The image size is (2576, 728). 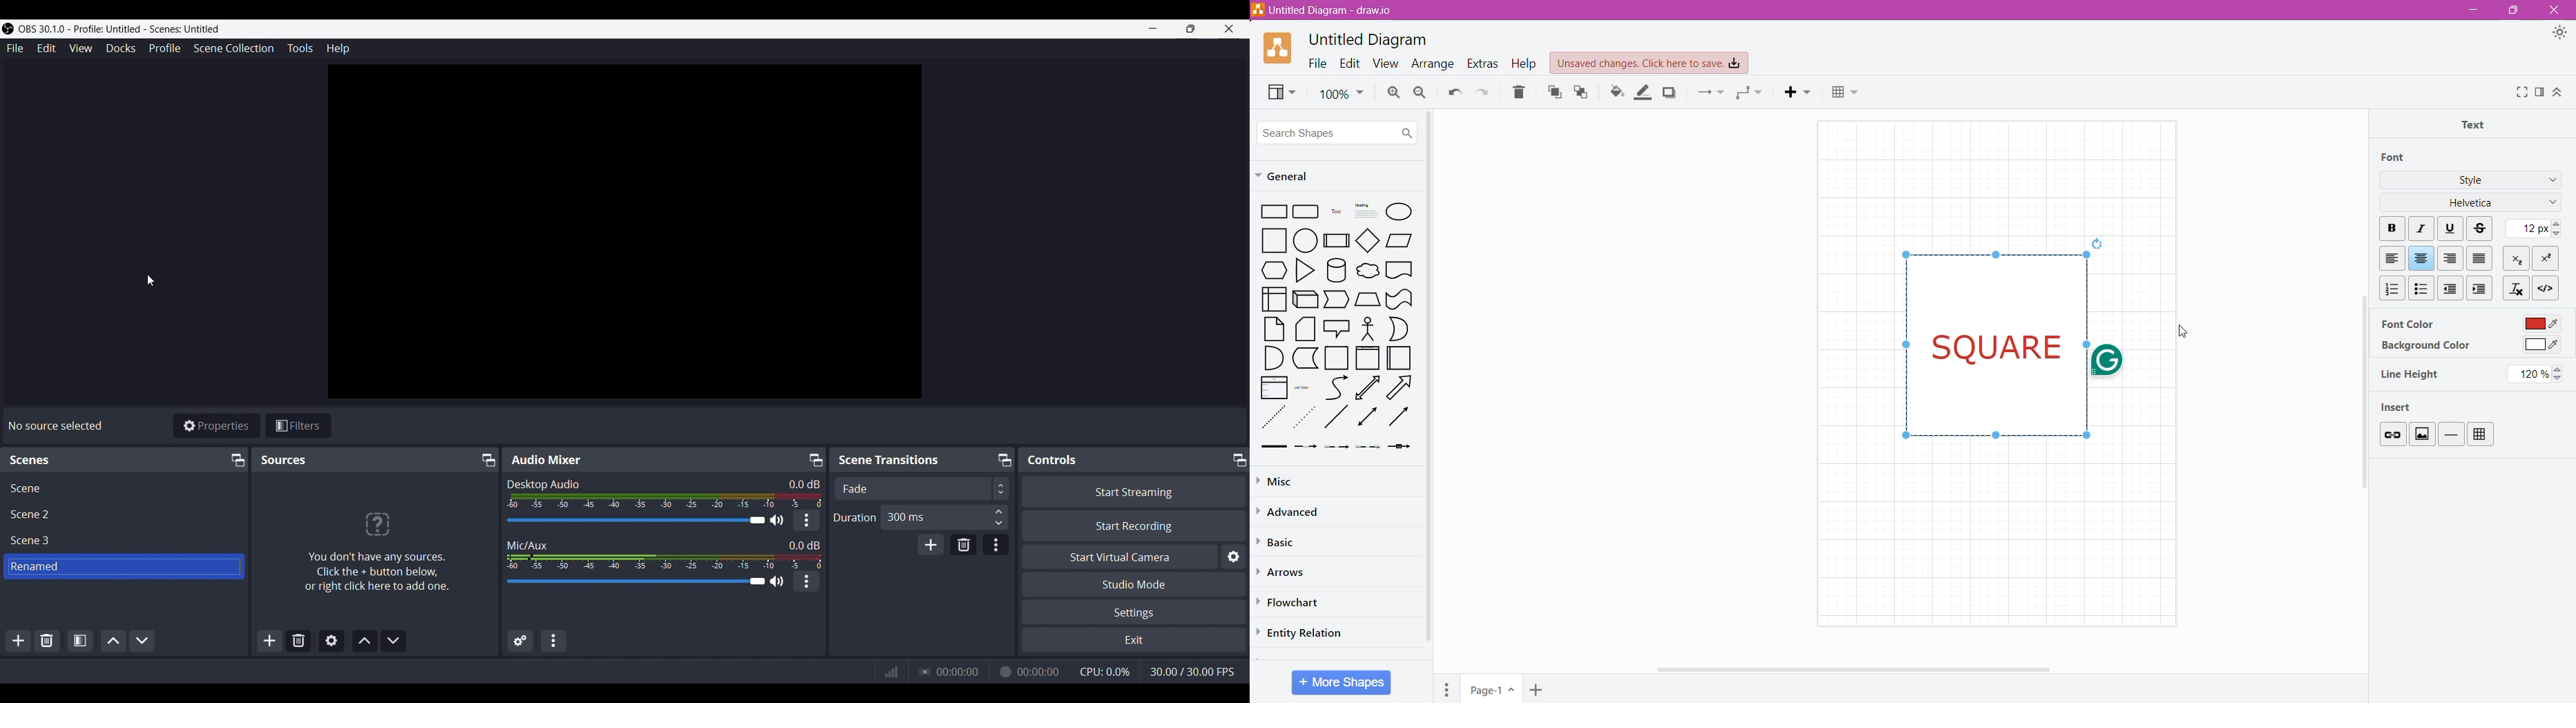 What do you see at coordinates (1492, 690) in the screenshot?
I see `Page Name` at bounding box center [1492, 690].